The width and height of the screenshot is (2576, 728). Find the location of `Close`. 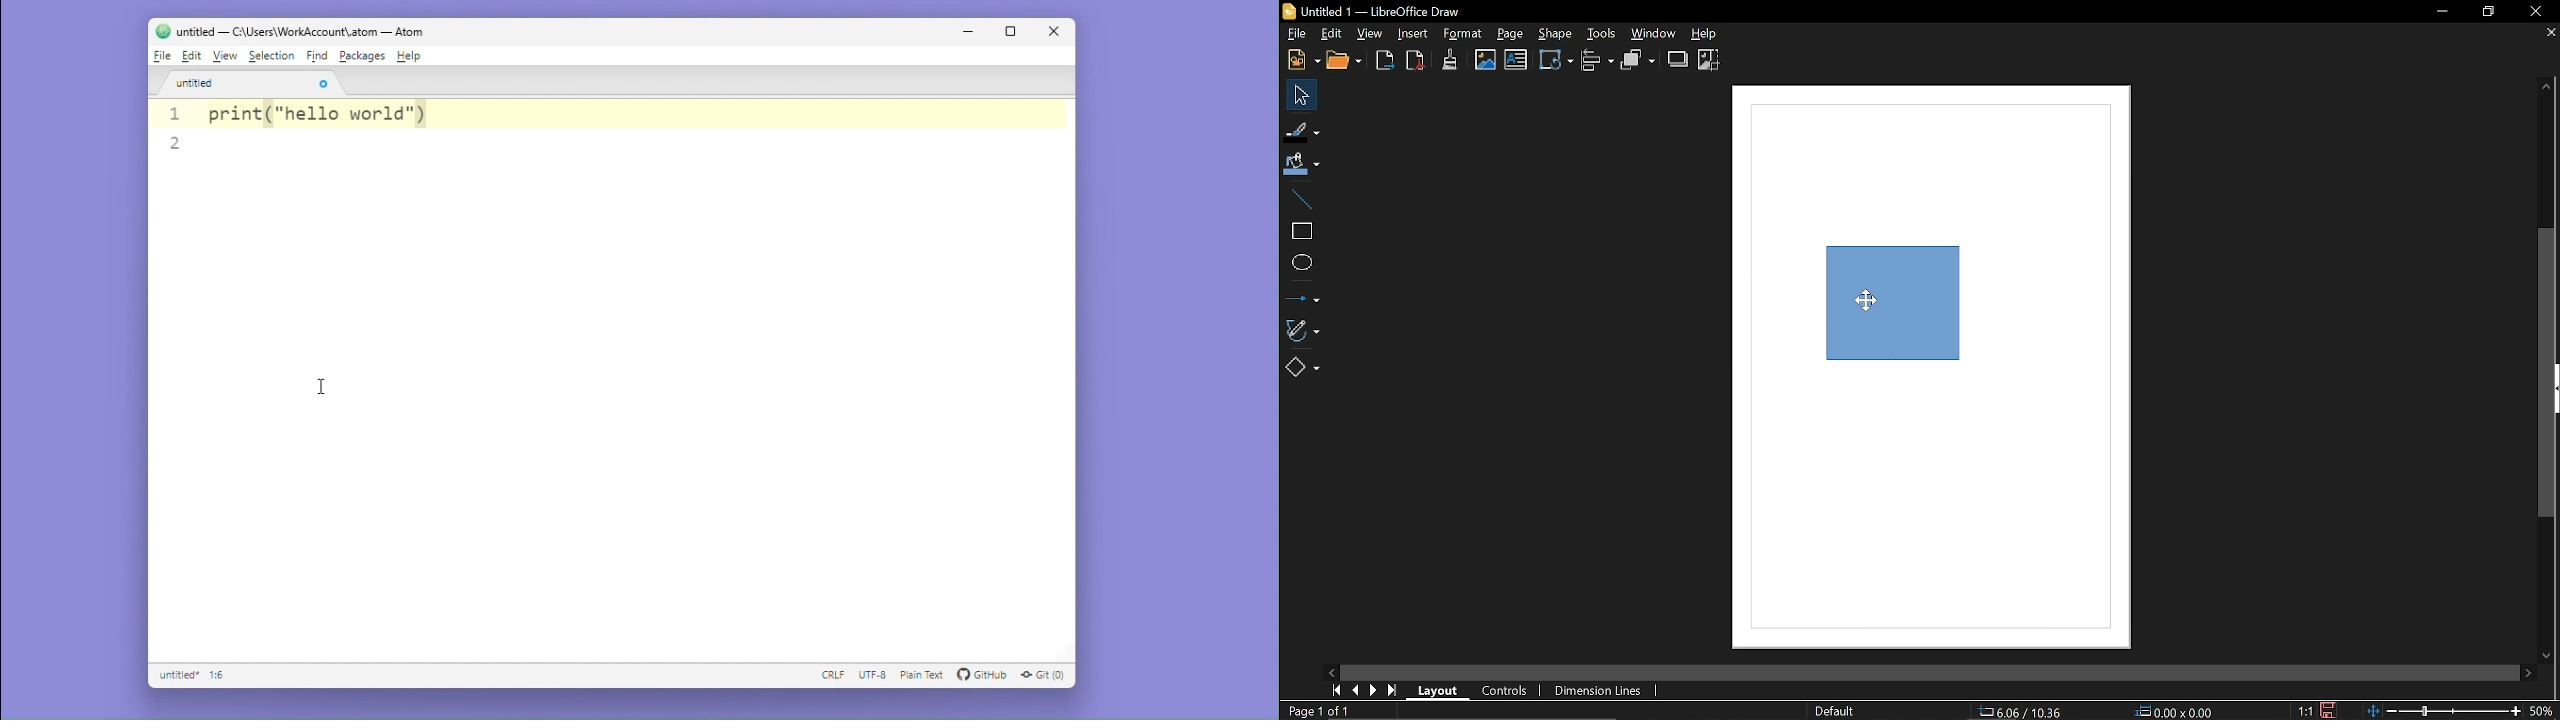

Close is located at coordinates (1055, 30).